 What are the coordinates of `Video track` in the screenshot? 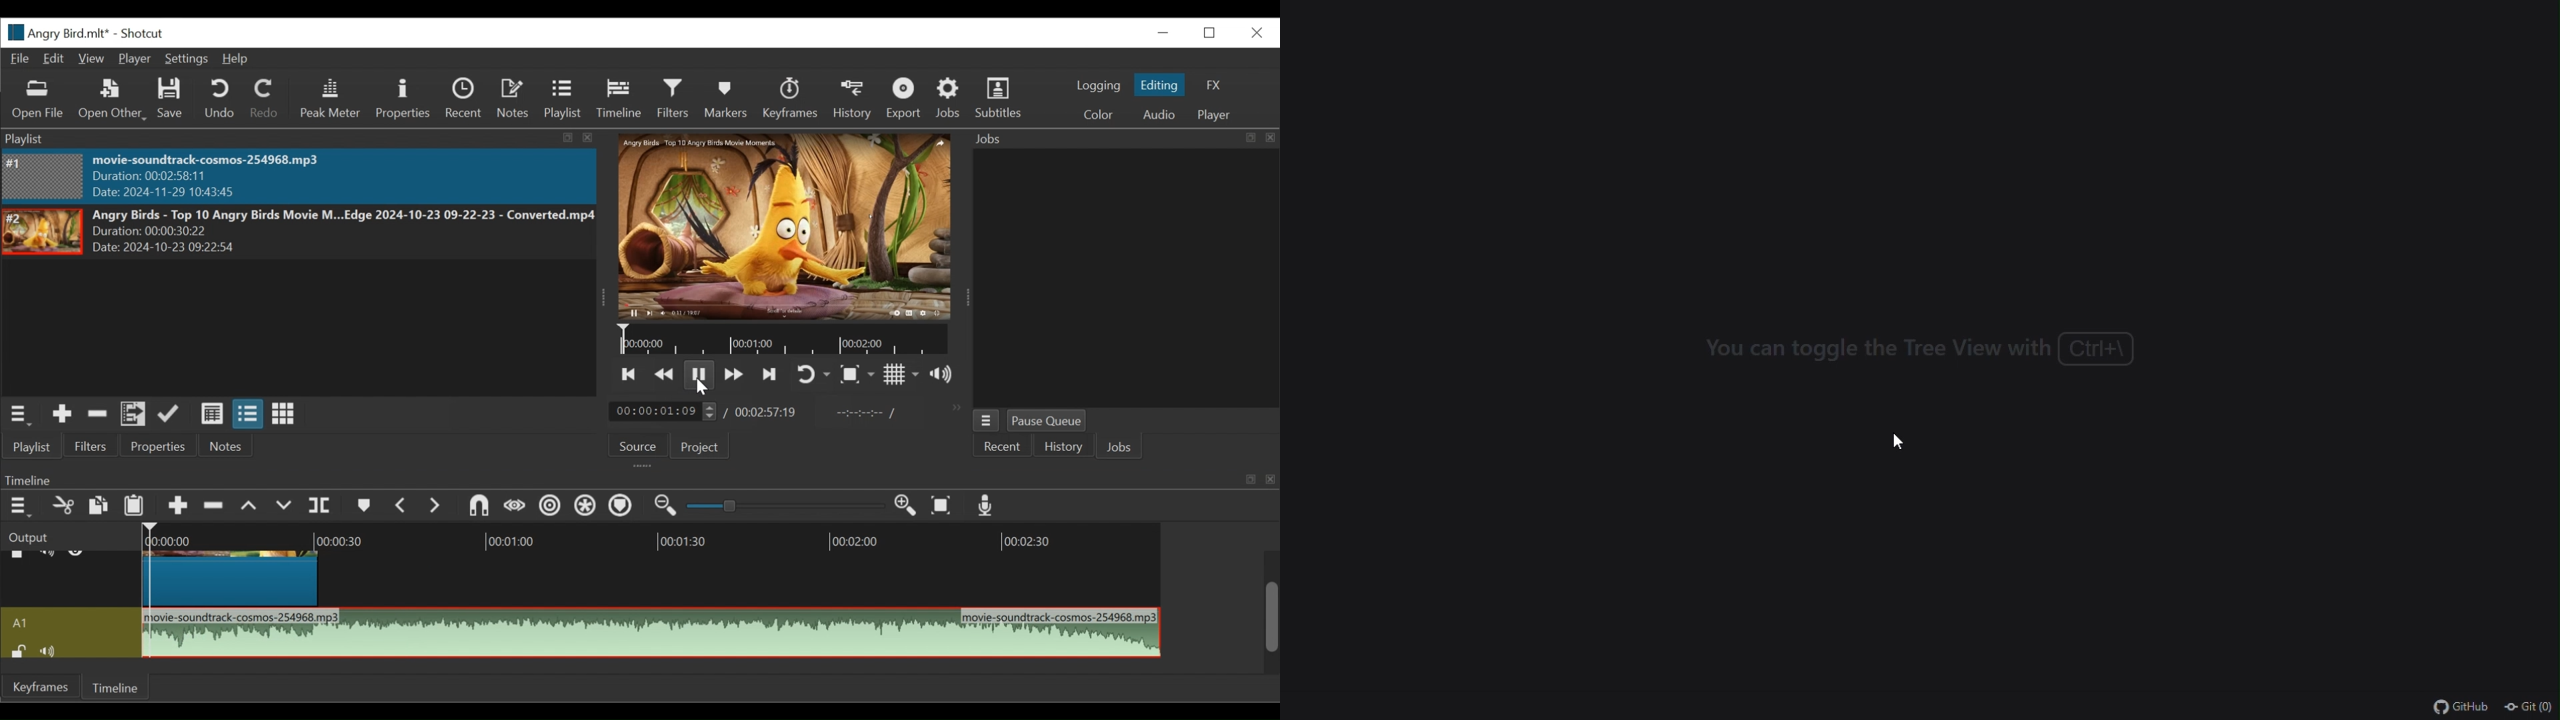 It's located at (71, 579).